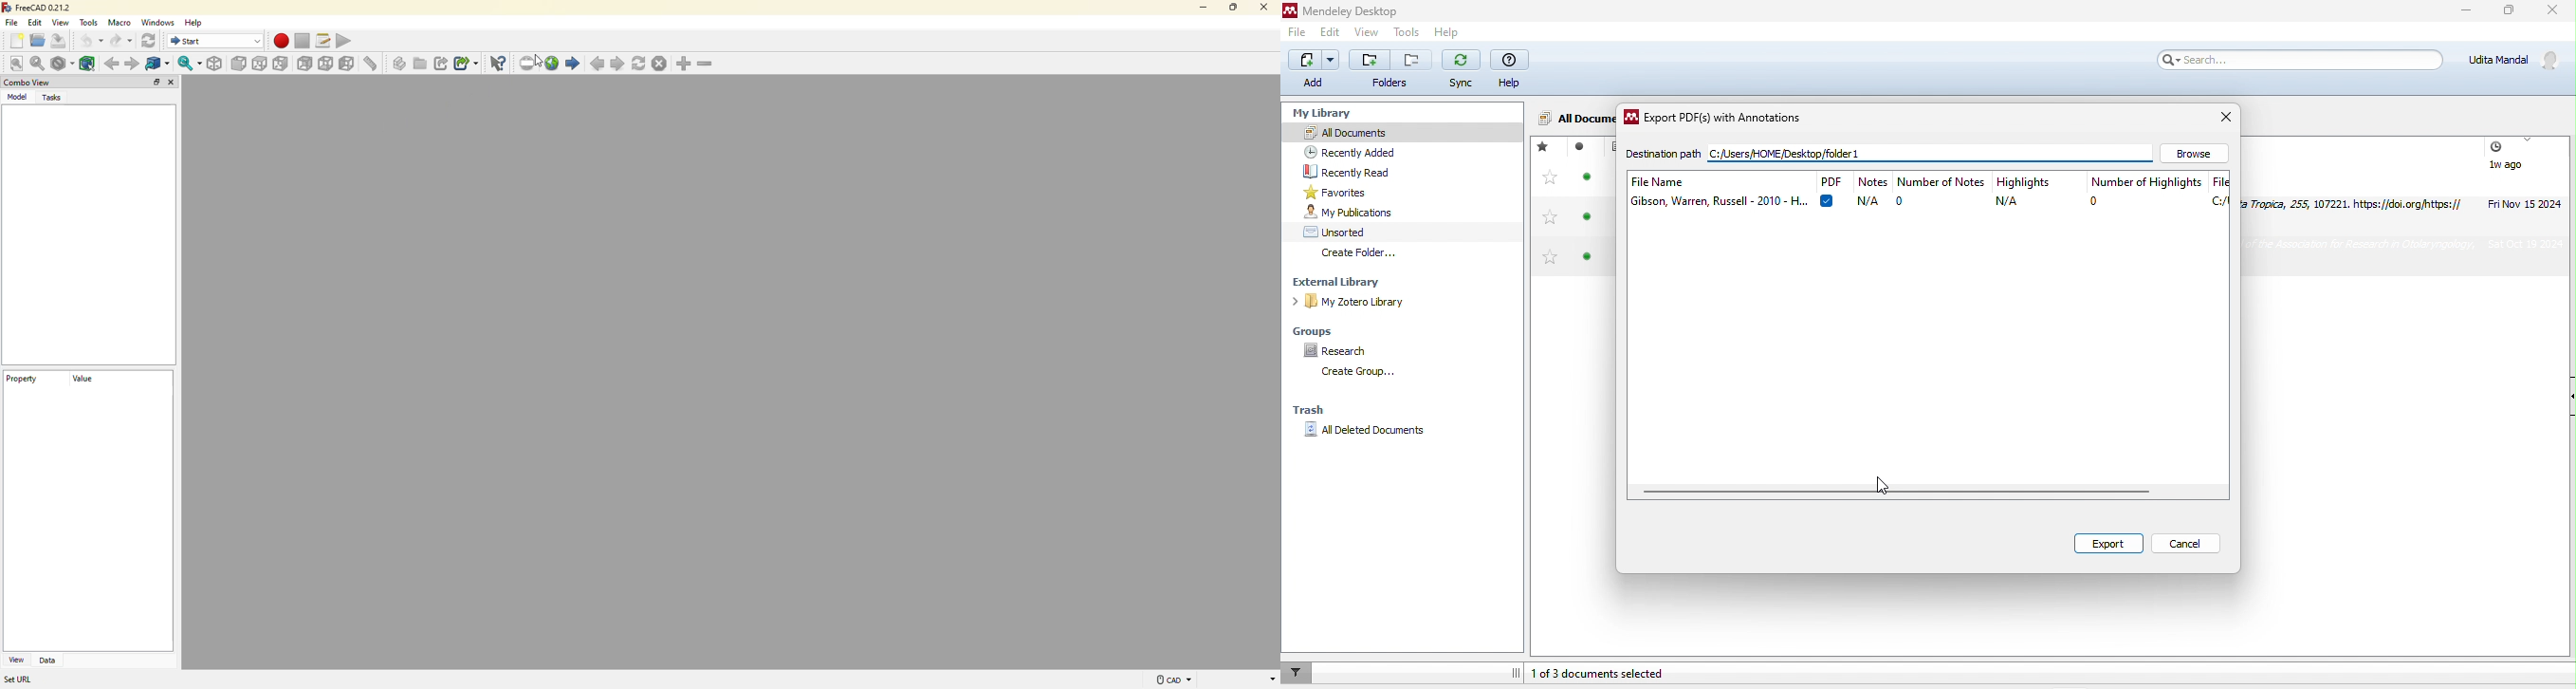  What do you see at coordinates (1513, 69) in the screenshot?
I see `help` at bounding box center [1513, 69].